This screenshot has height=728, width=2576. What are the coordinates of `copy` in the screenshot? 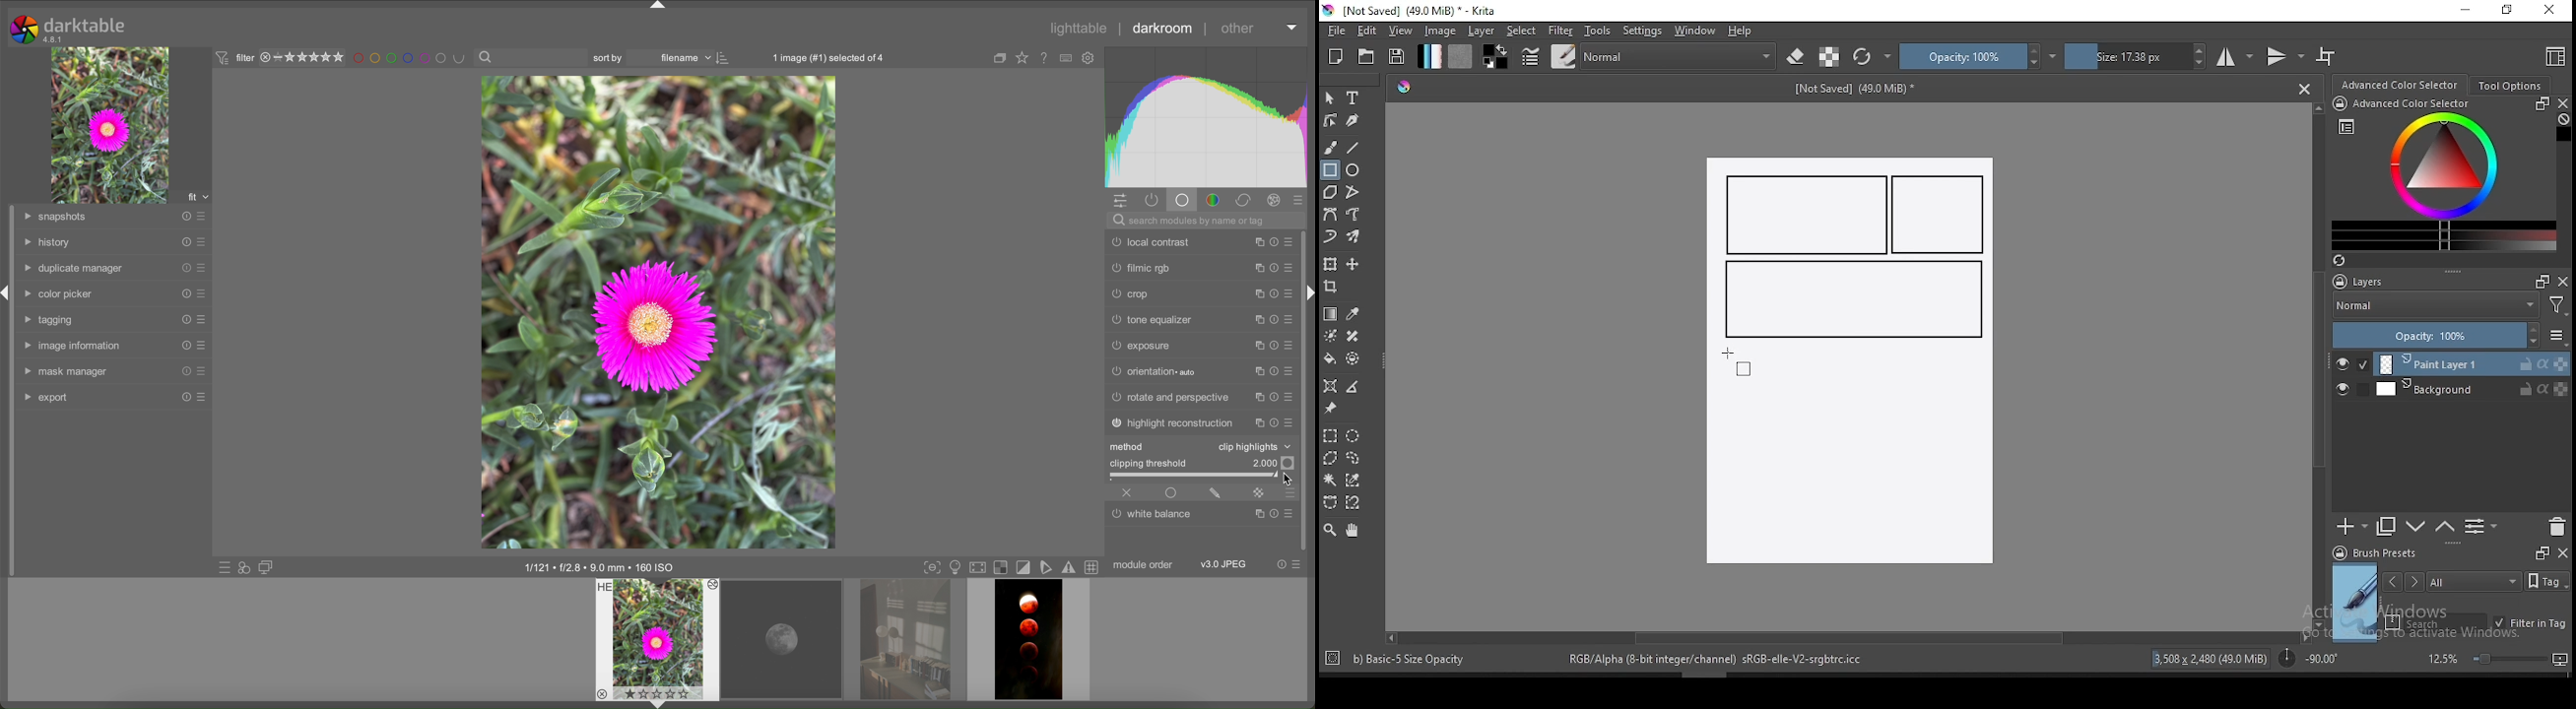 It's located at (1259, 423).